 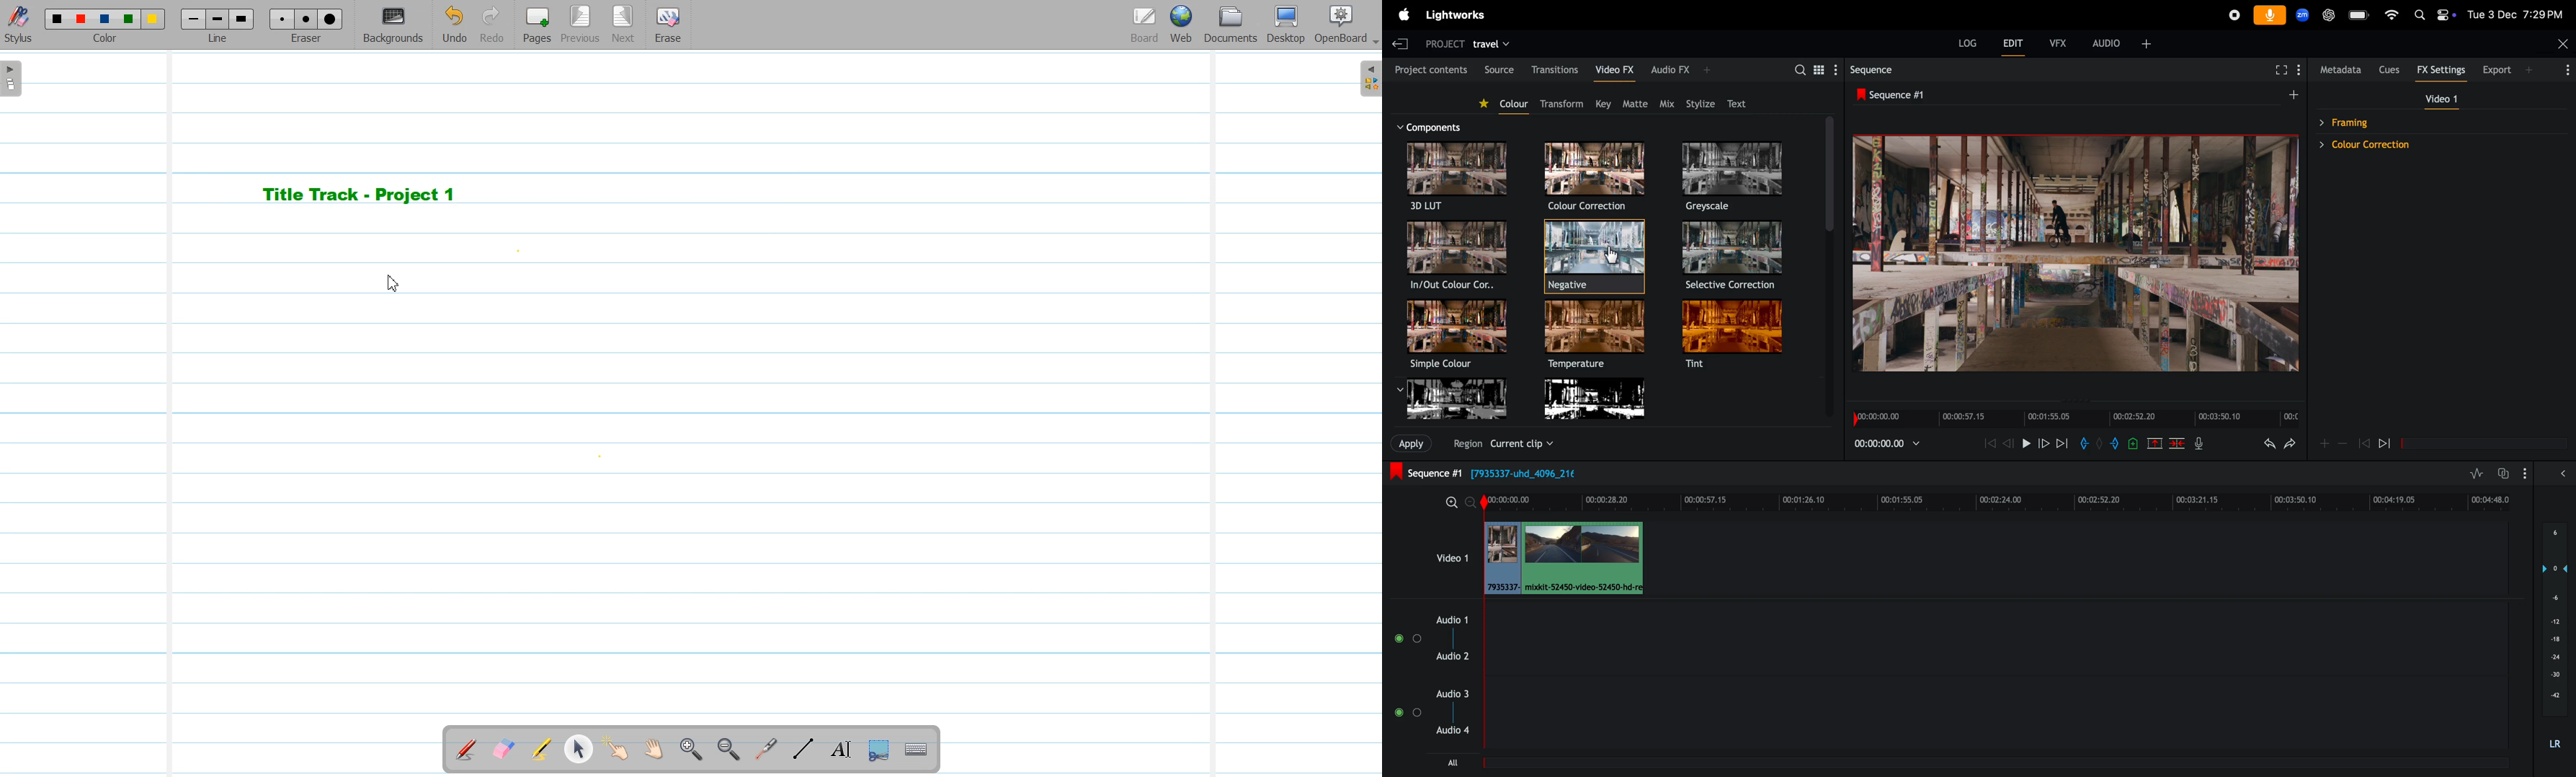 What do you see at coordinates (1402, 43) in the screenshot?
I see `exit` at bounding box center [1402, 43].